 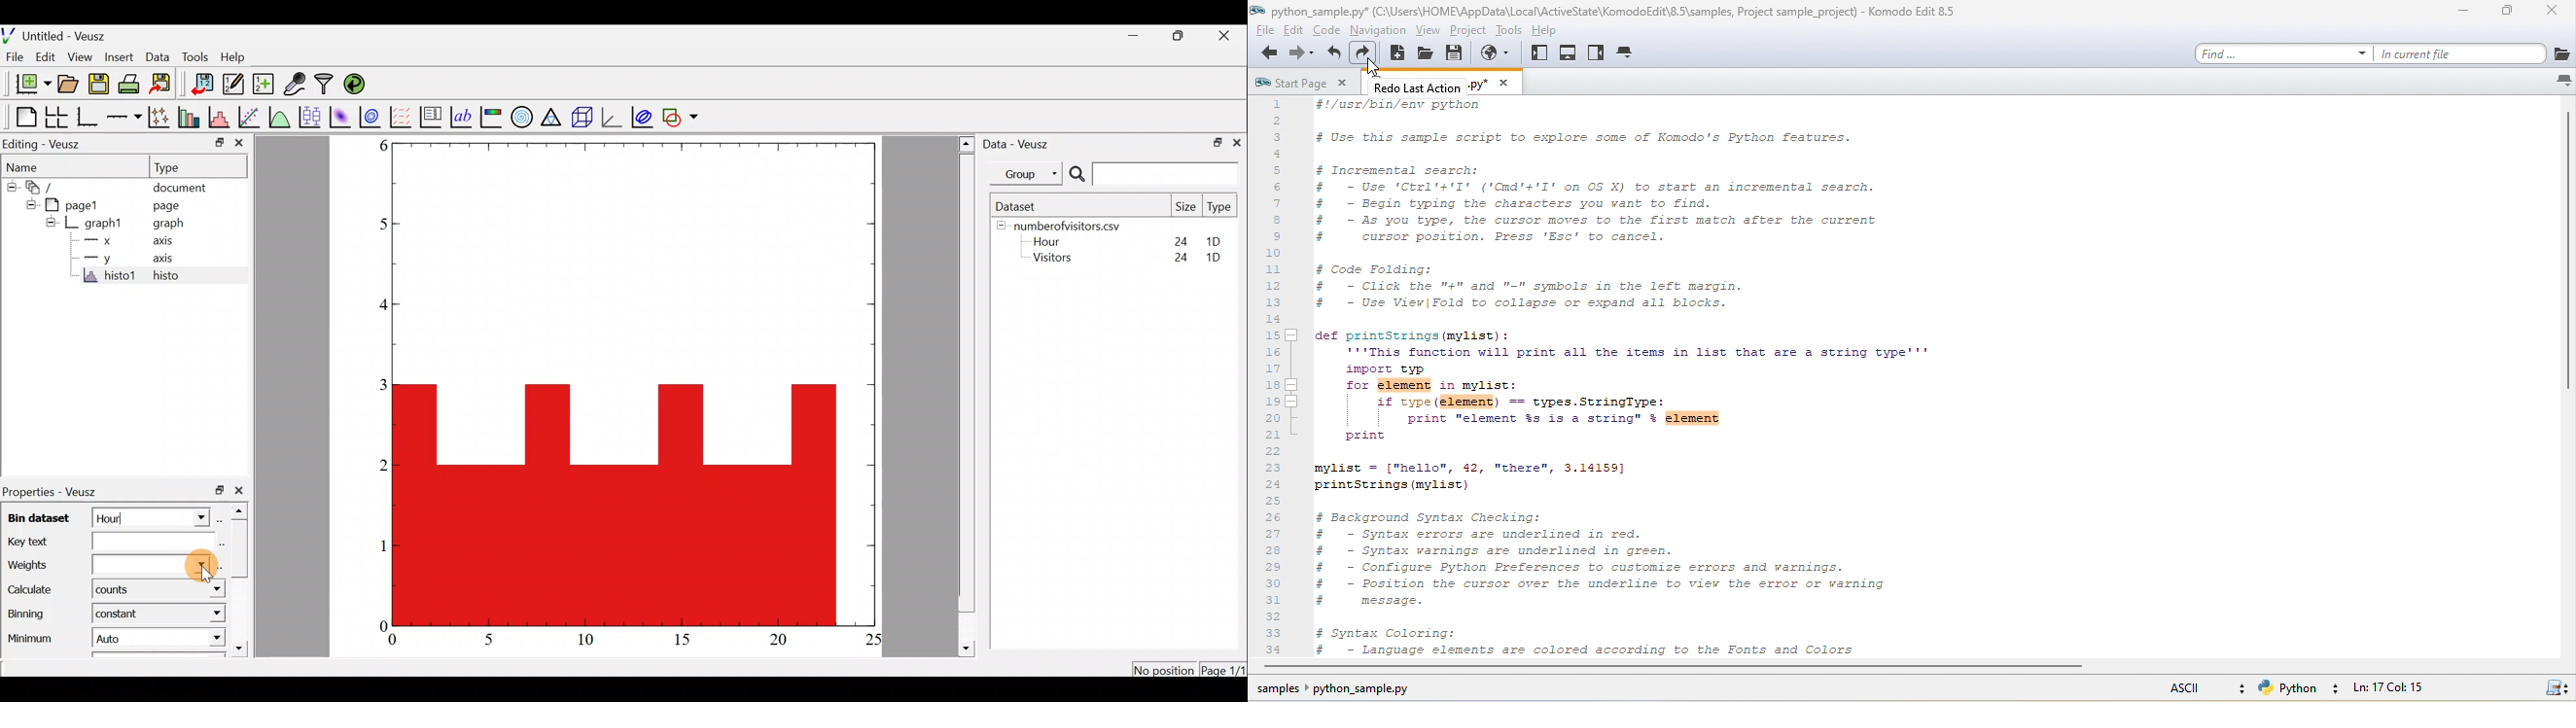 I want to click on 0, so click(x=400, y=640).